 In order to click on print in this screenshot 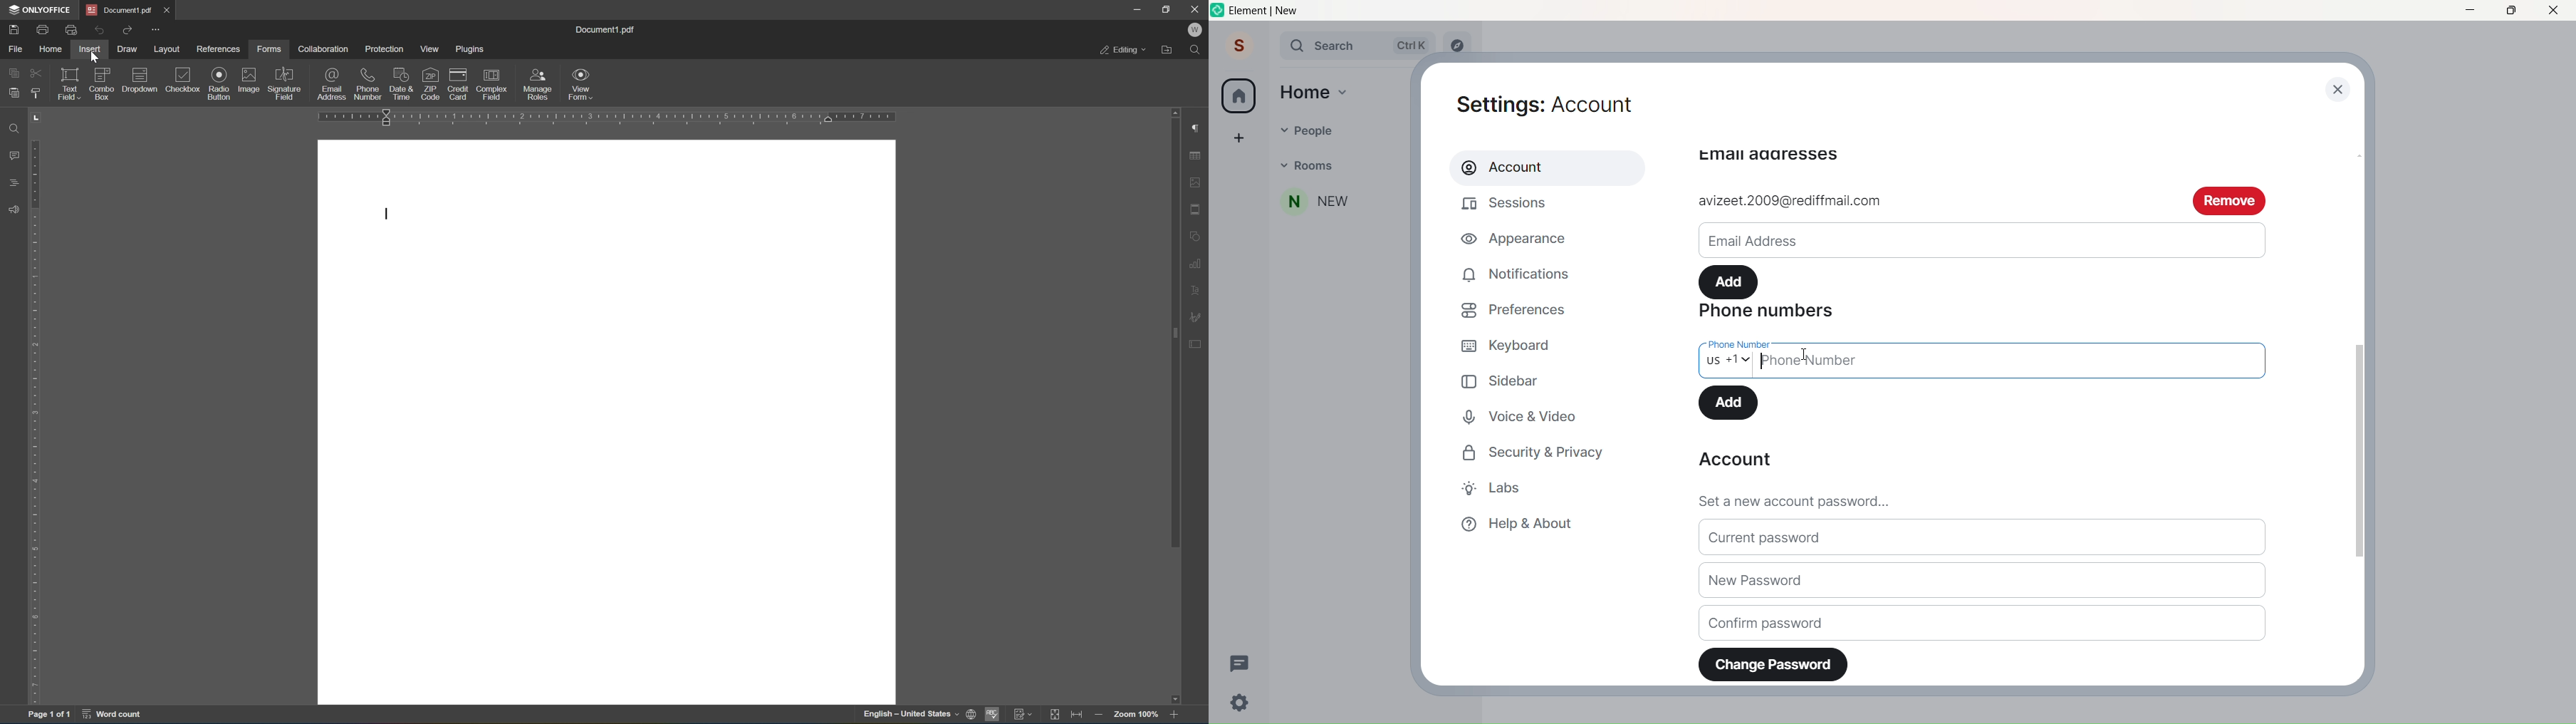, I will do `click(40, 30)`.